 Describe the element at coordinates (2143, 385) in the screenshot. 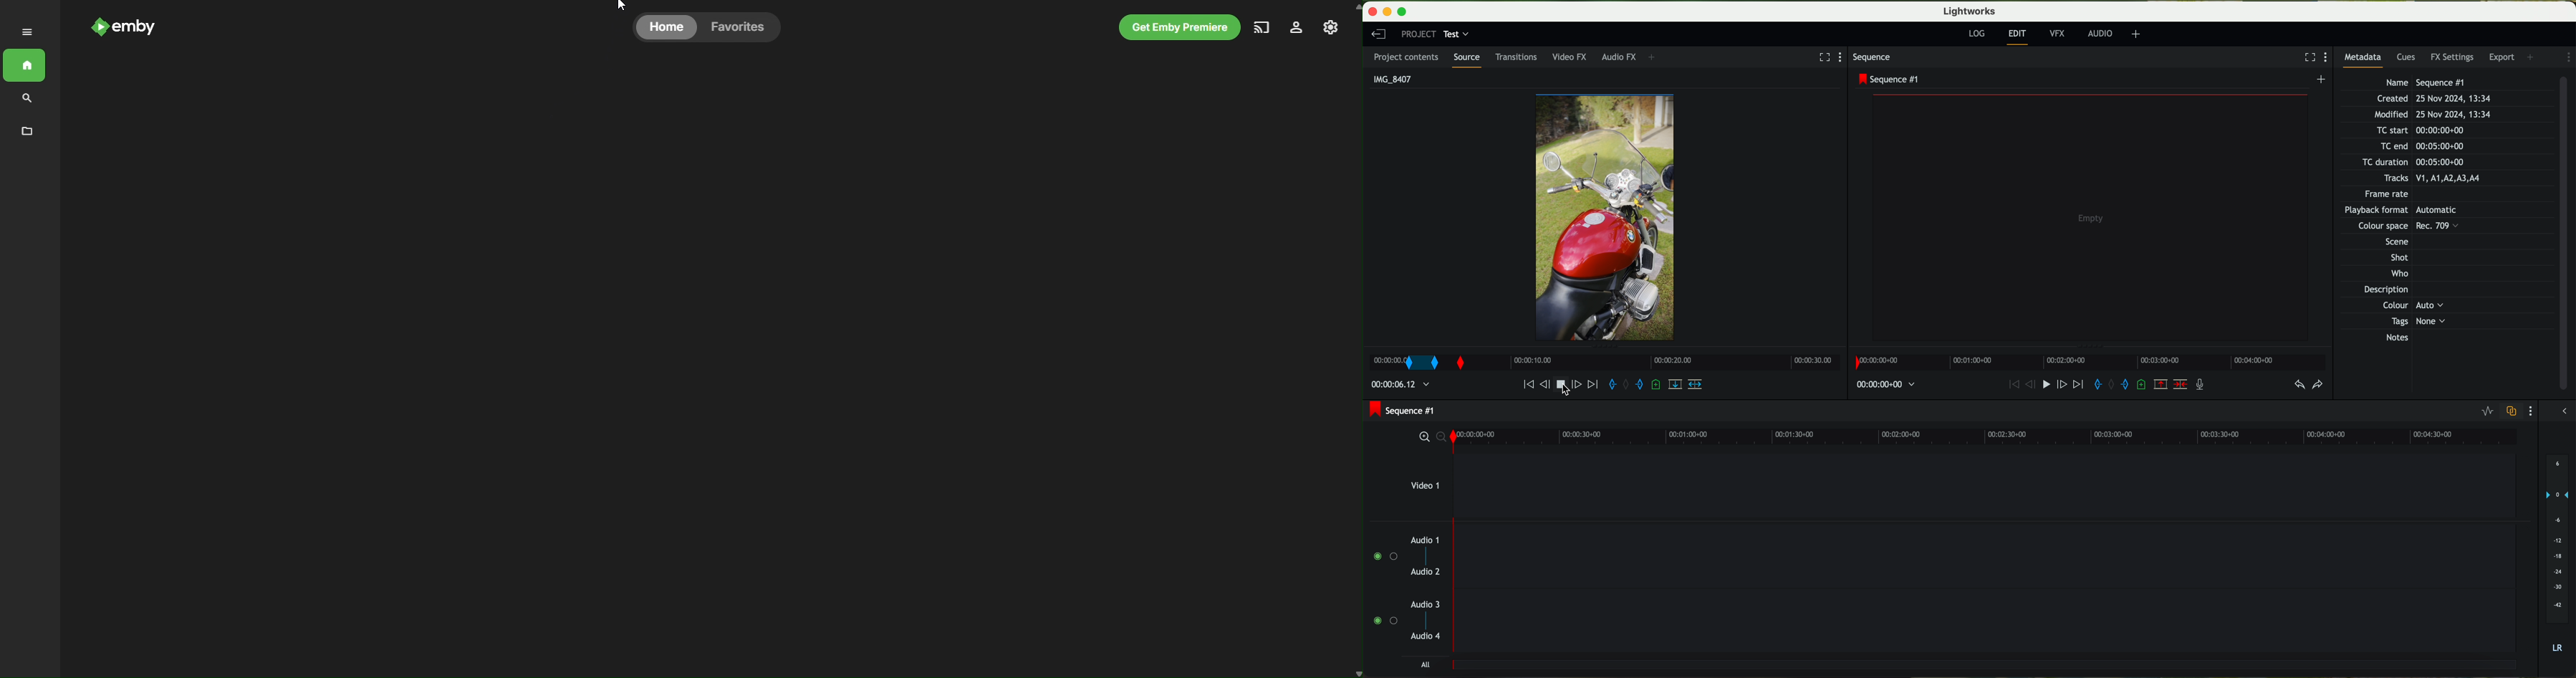

I see `add a cue at the current position` at that location.